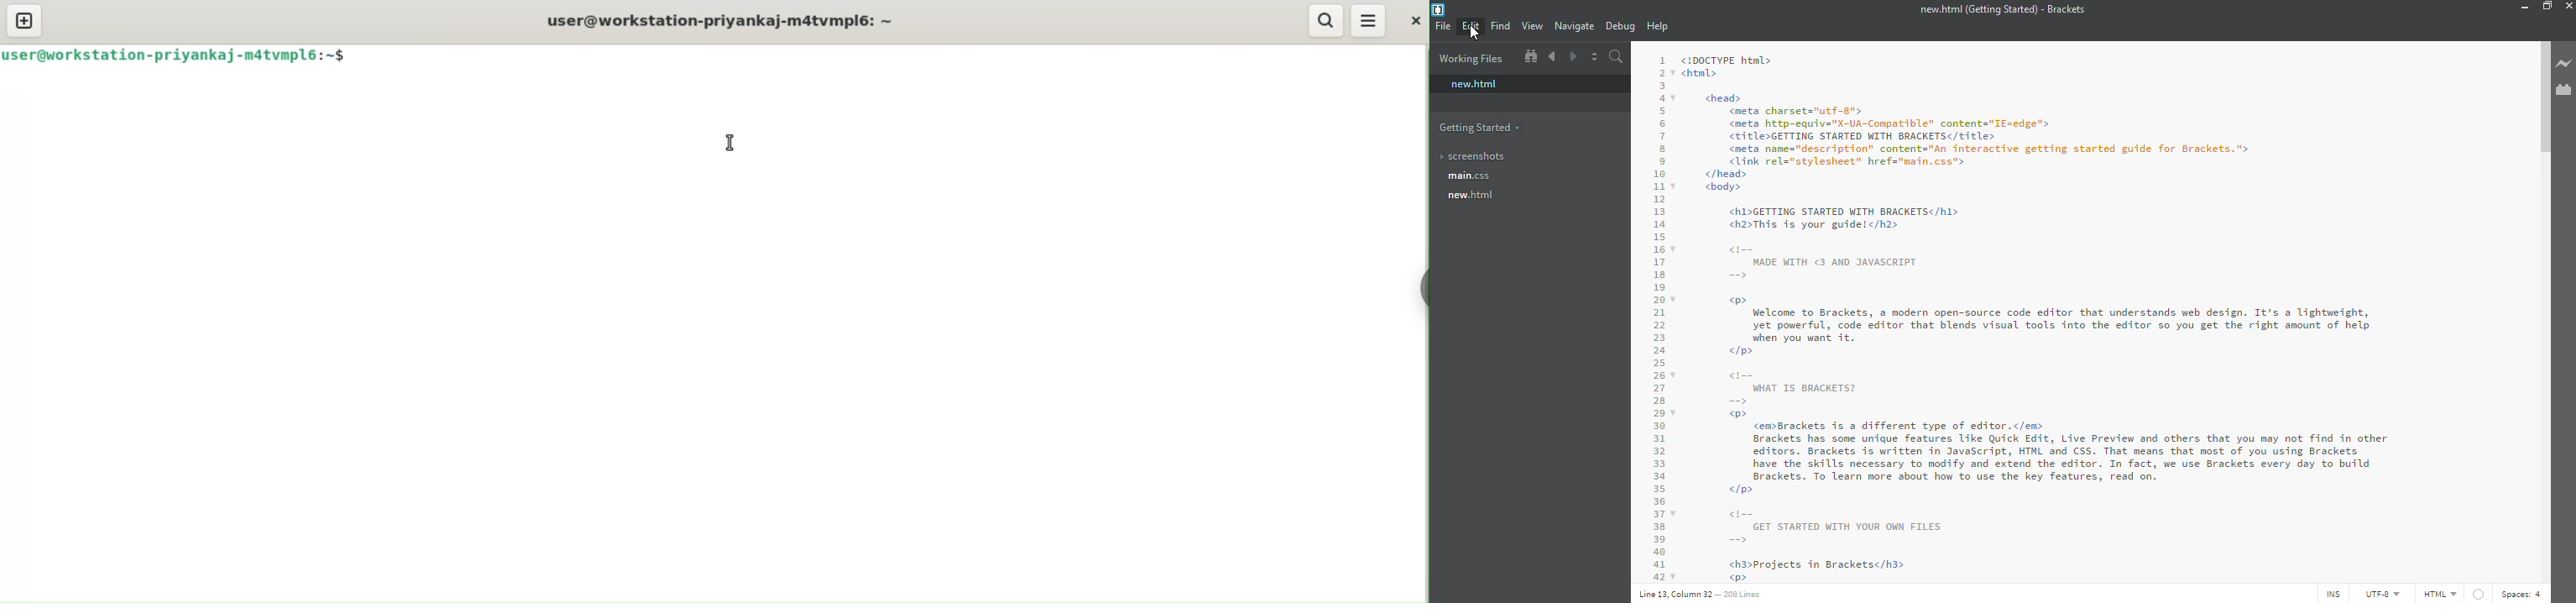 Image resolution: width=2576 pixels, height=616 pixels. What do you see at coordinates (2072, 412) in the screenshot?
I see `MADE WITH <3 AND JAVASCRIPT

—

w®>
Welcome to Brackets, a modern open-source code editor that understands web design. It's a lightweight,
yet powerful, code editor that blends visual tools into the editor so you get the right amount of help
when you want it.

<I>
WHAT IS BRACKETS?

—

w®>
<emBrackets is a different type of editor.</em>
Brackets has some unique features like Quick Edit, Live Preview and others that you may not find in other
editors. Brackets is written in JavaScript, HTML and CSS. That means that most of you using Brackets
have the skills necessary to modify and extend the editor. In fact, we use Brackets every day to build
Brackets. To learn more about how to use the key features, read on.

<I>

ie
GET STARTED WITH YOUR OWN FILES

<h3>Projects in Brackets</h3>

pro` at bounding box center [2072, 412].